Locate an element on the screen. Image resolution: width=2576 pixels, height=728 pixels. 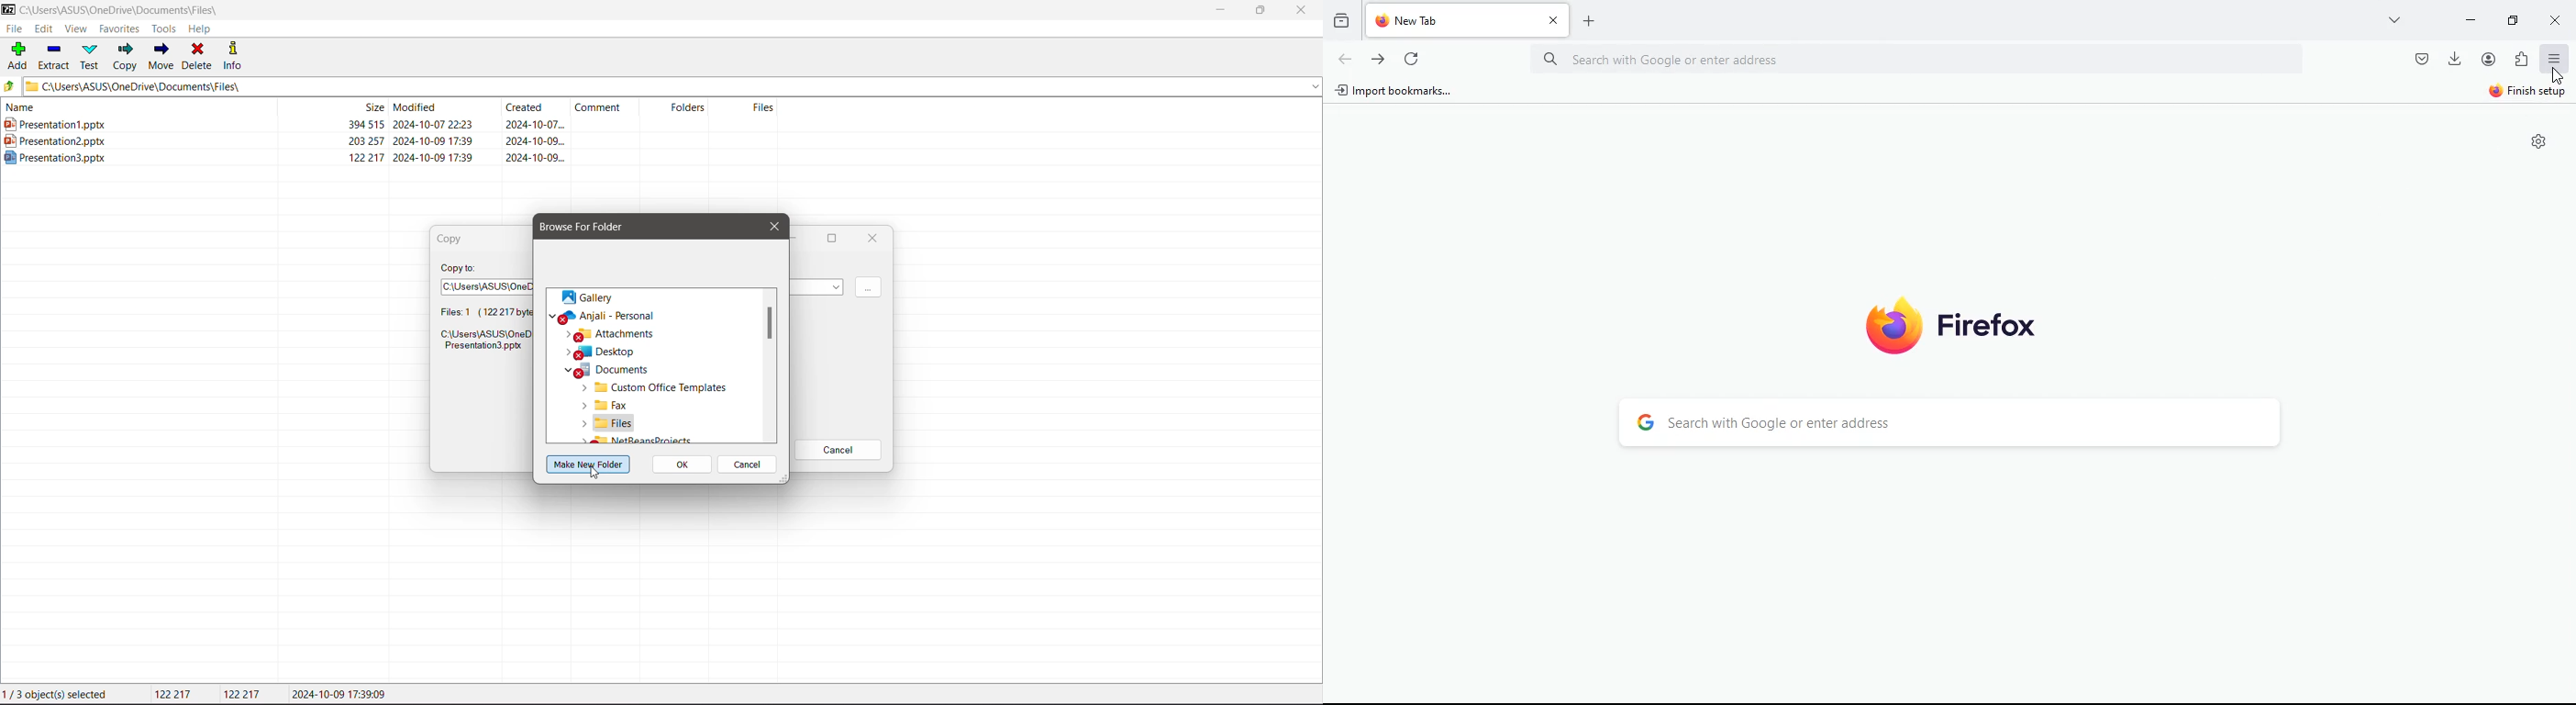
Browse for Folder is located at coordinates (592, 226).